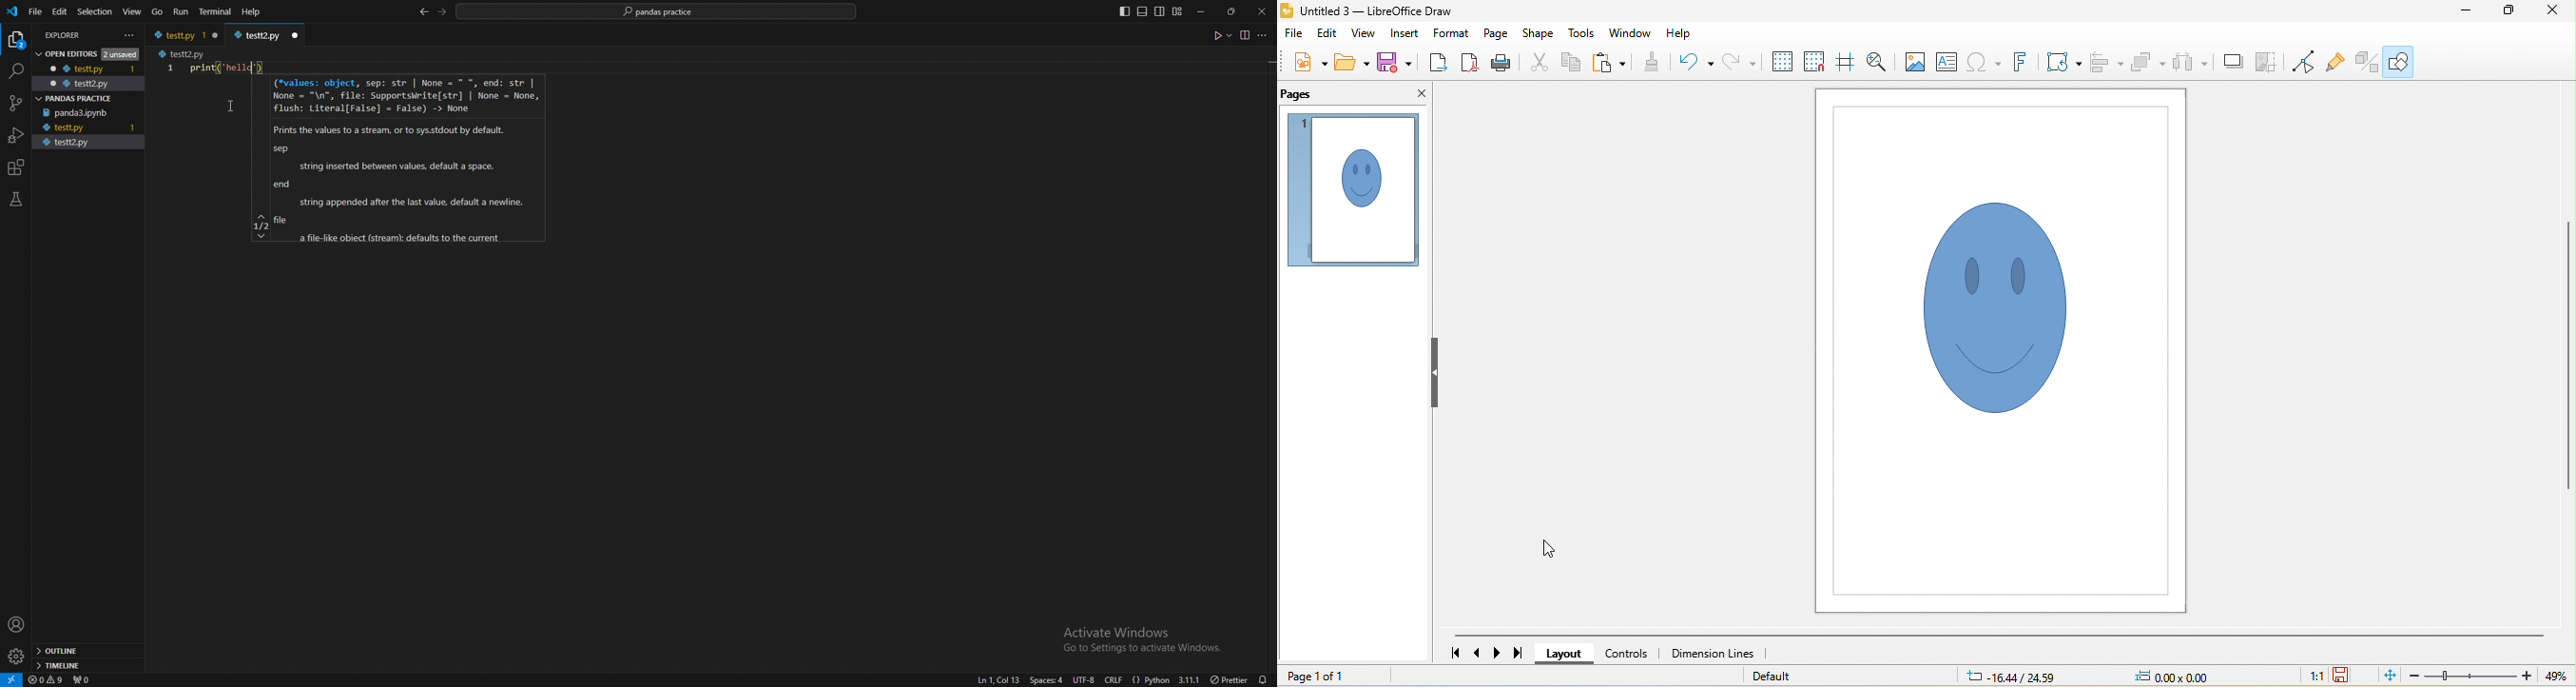  Describe the element at coordinates (1812, 61) in the screenshot. I see `snap to grid` at that location.